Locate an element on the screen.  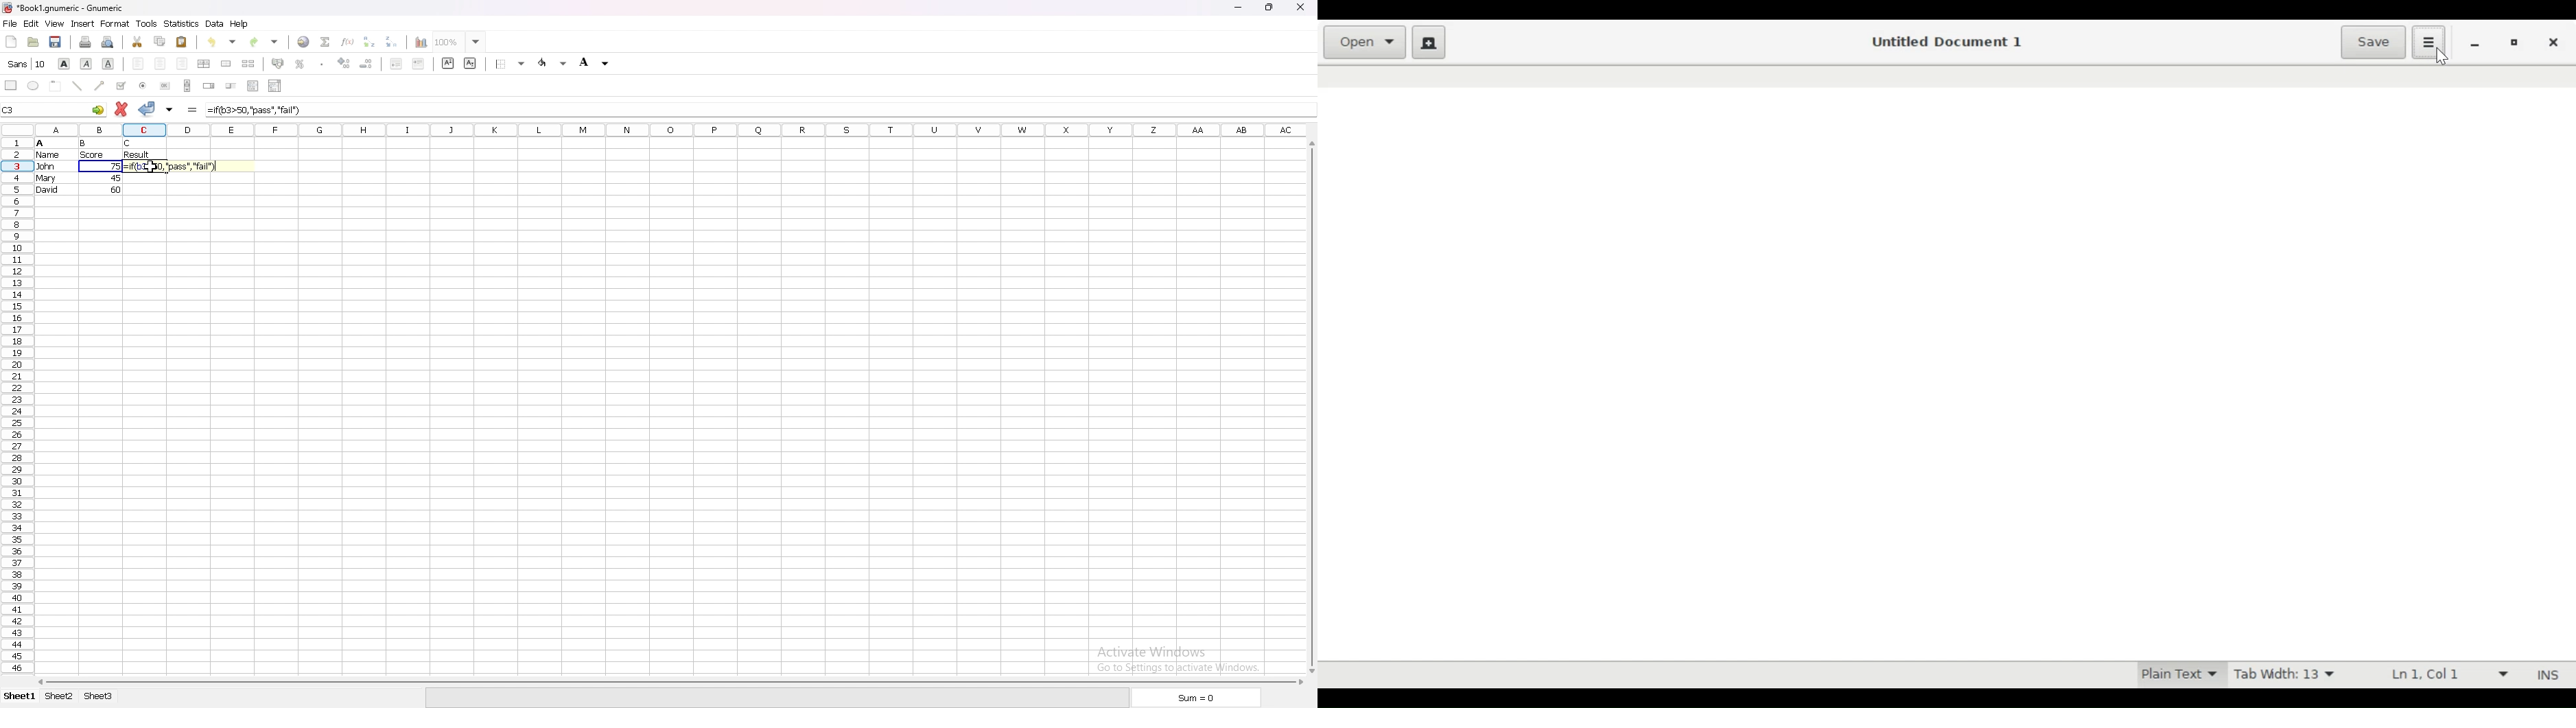
Cursor is located at coordinates (2437, 56).